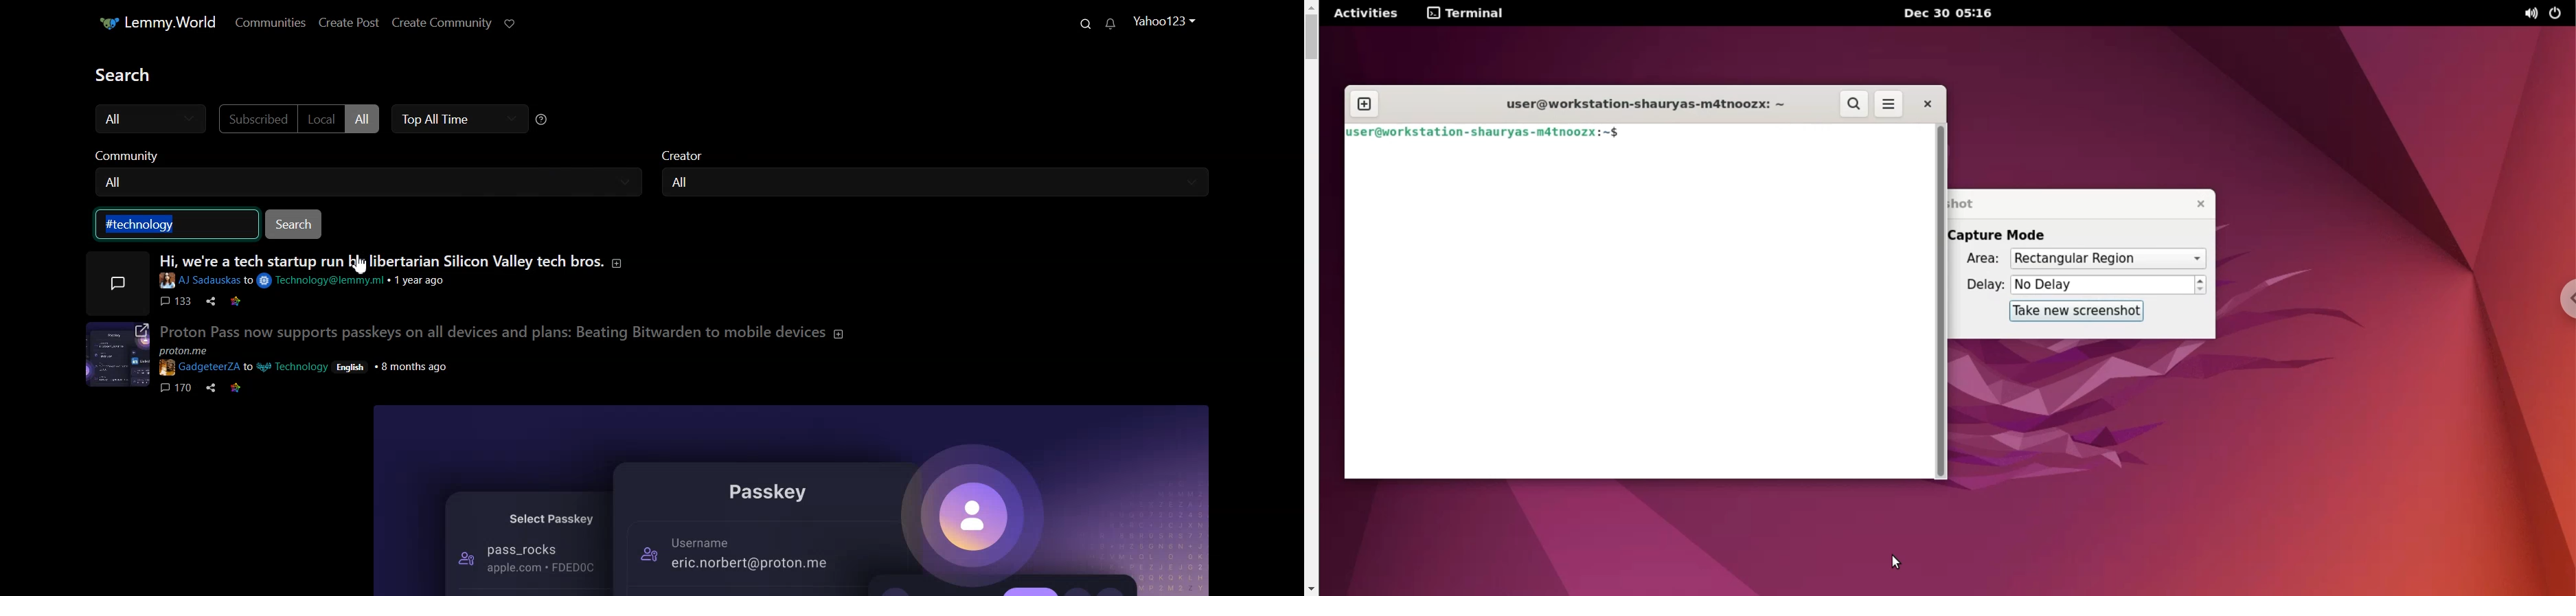  What do you see at coordinates (158, 23) in the screenshot?
I see `Home page` at bounding box center [158, 23].